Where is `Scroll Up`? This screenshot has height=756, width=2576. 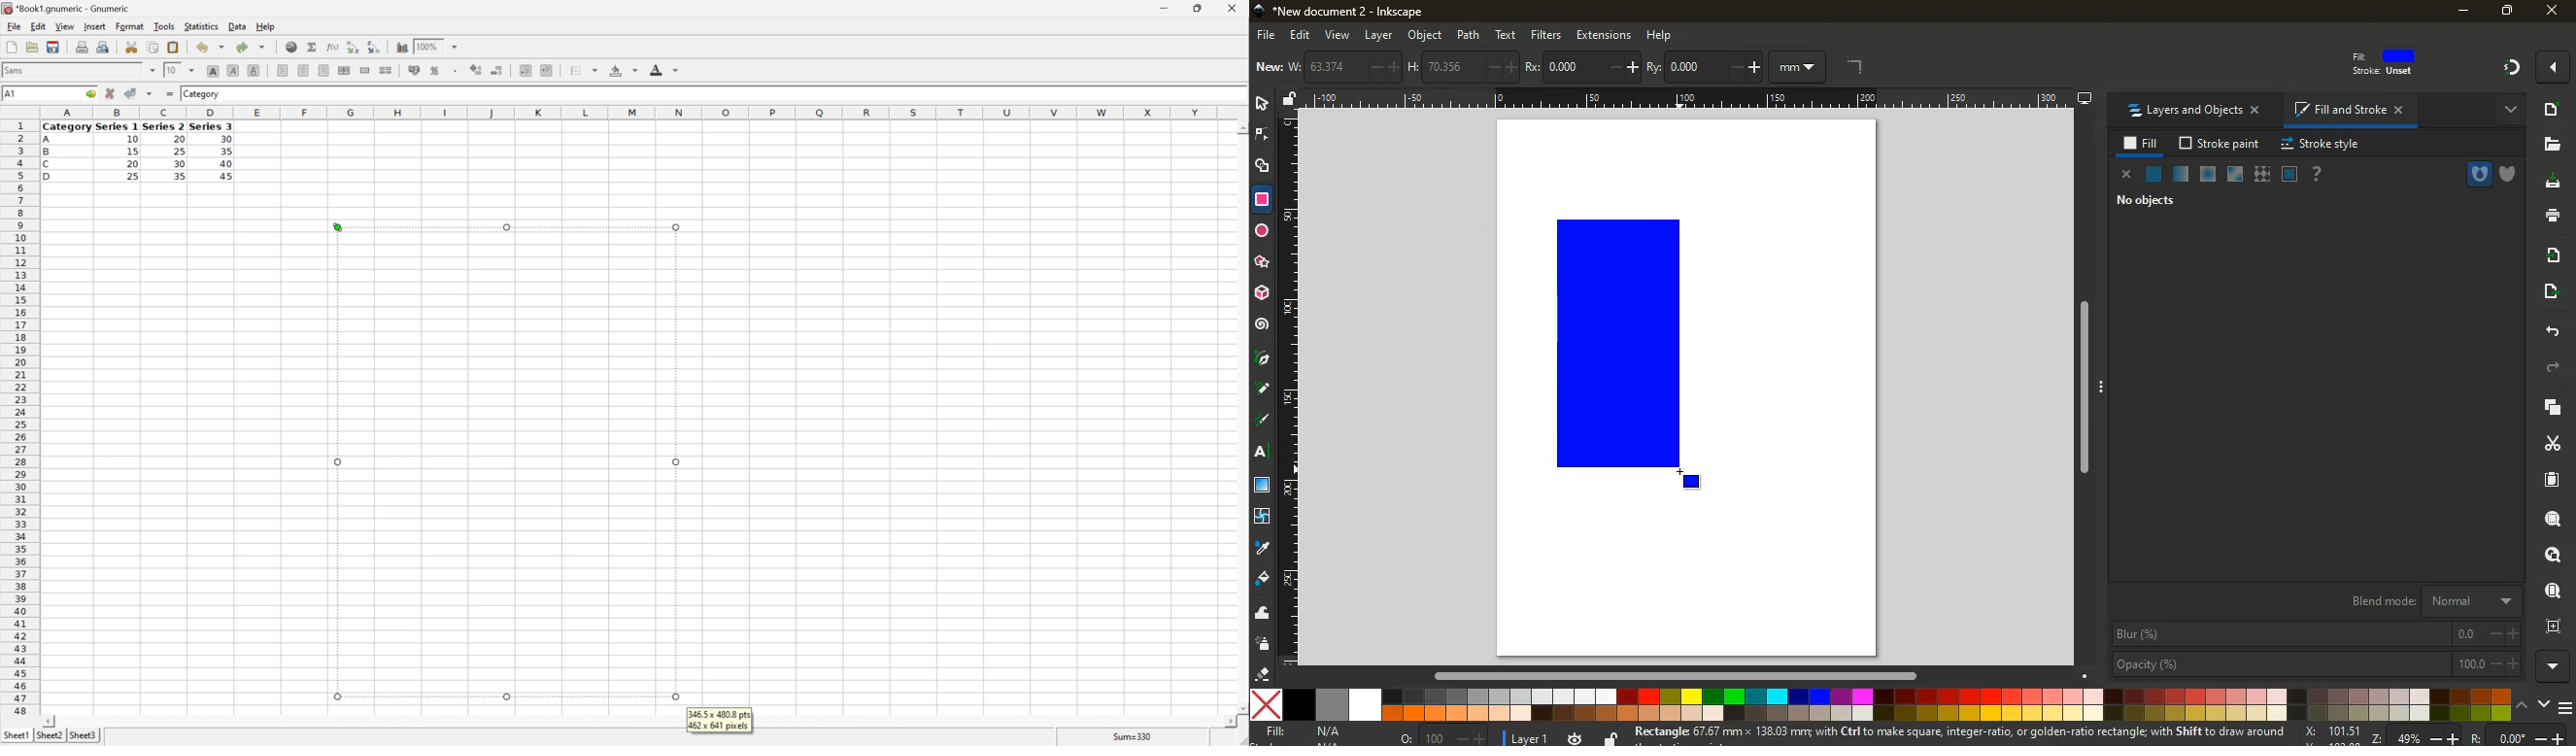 Scroll Up is located at coordinates (1241, 127).